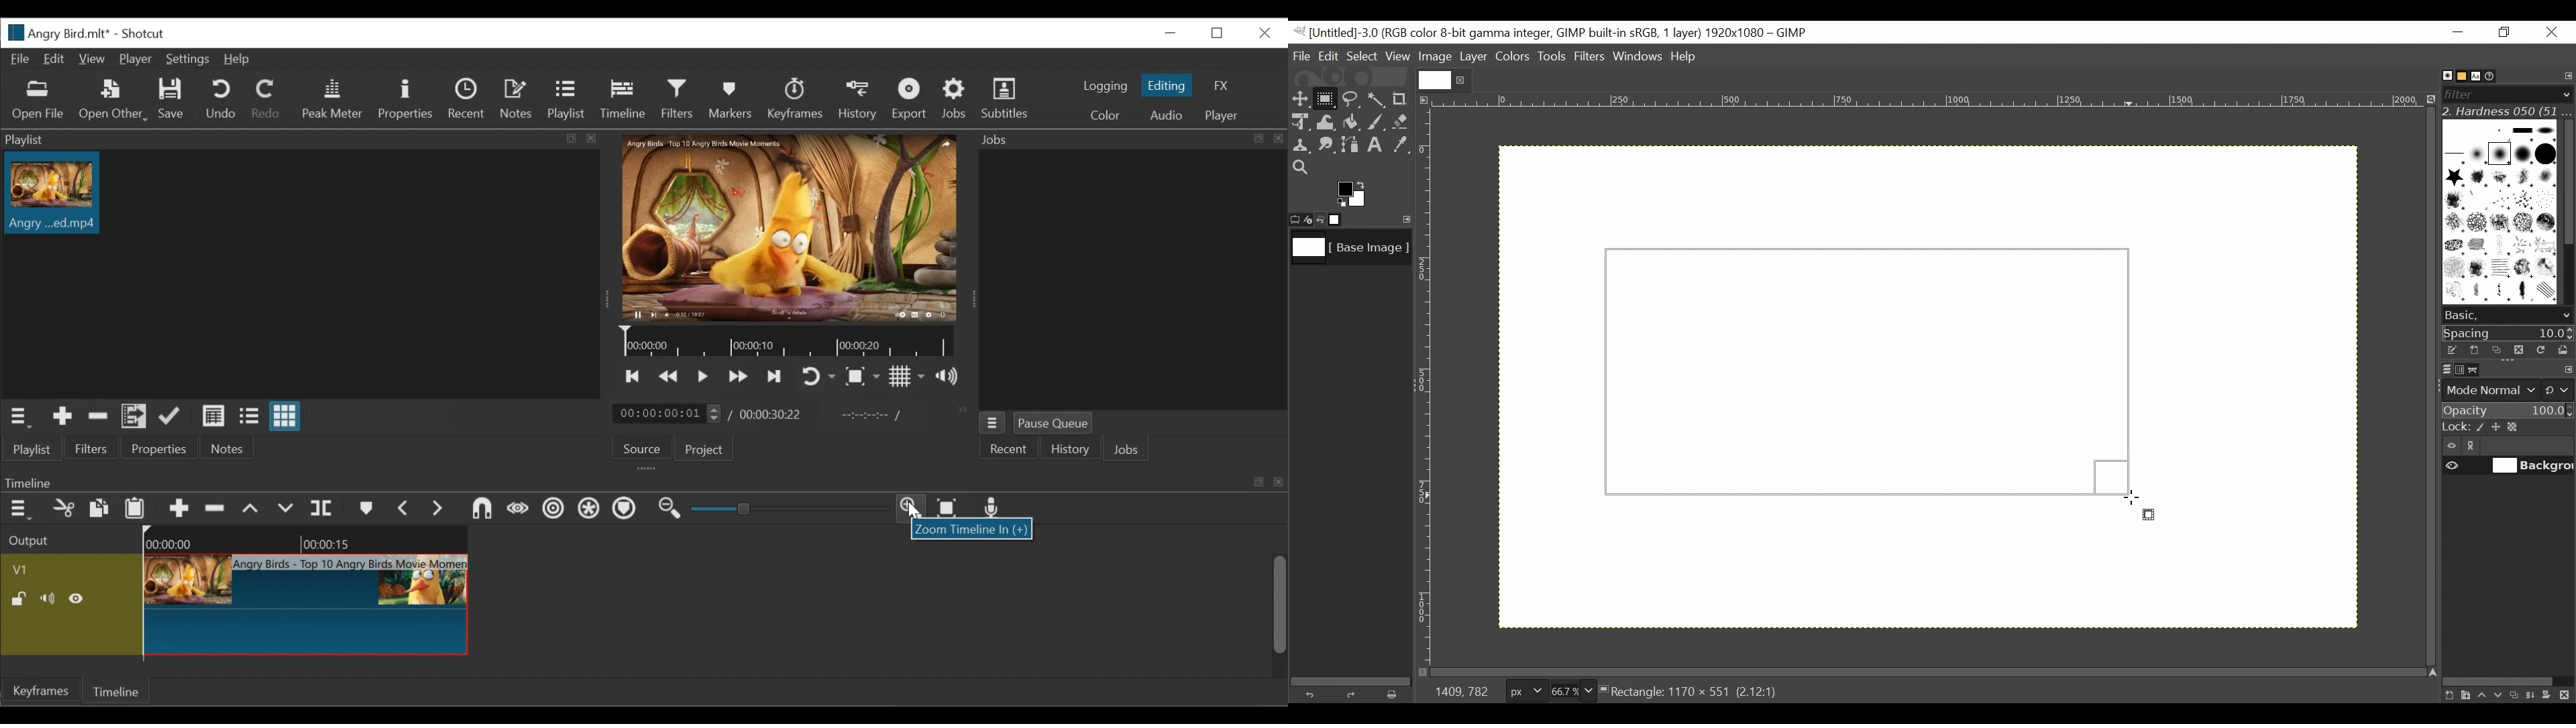  What do you see at coordinates (908, 377) in the screenshot?
I see `Toggle display grid on player` at bounding box center [908, 377].